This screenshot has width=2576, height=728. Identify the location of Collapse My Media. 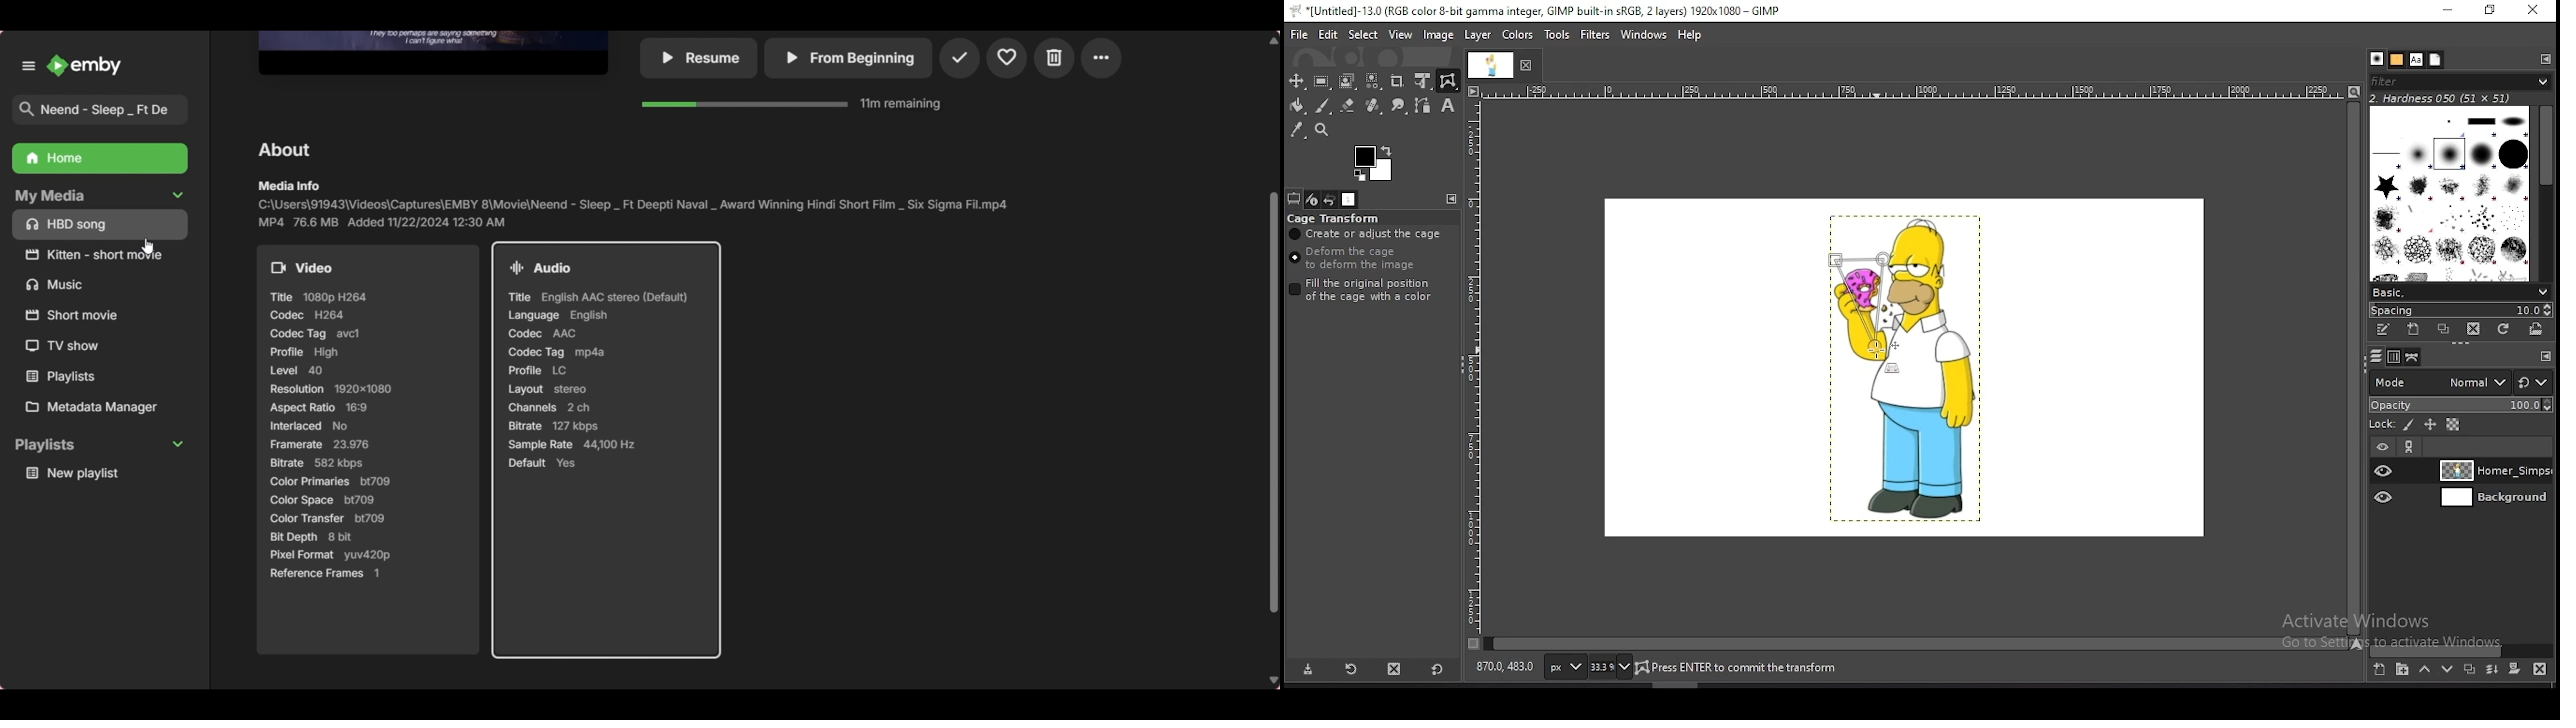
(98, 195).